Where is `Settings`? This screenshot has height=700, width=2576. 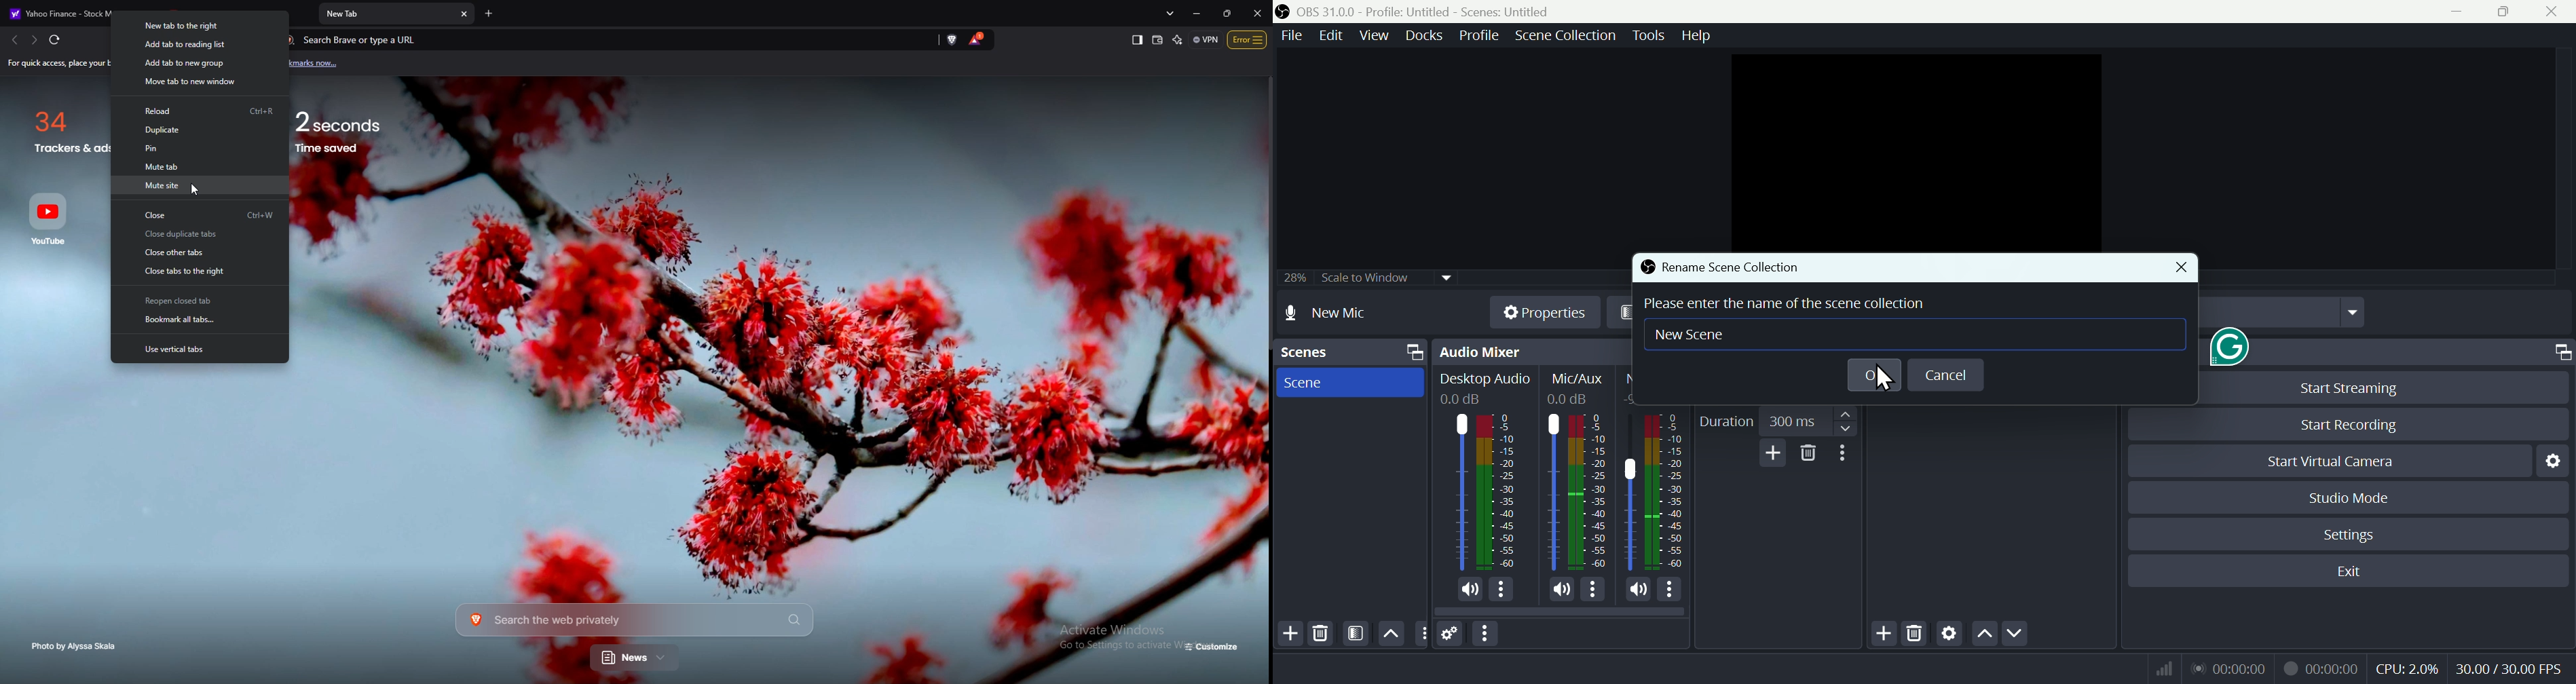
Settings is located at coordinates (1454, 632).